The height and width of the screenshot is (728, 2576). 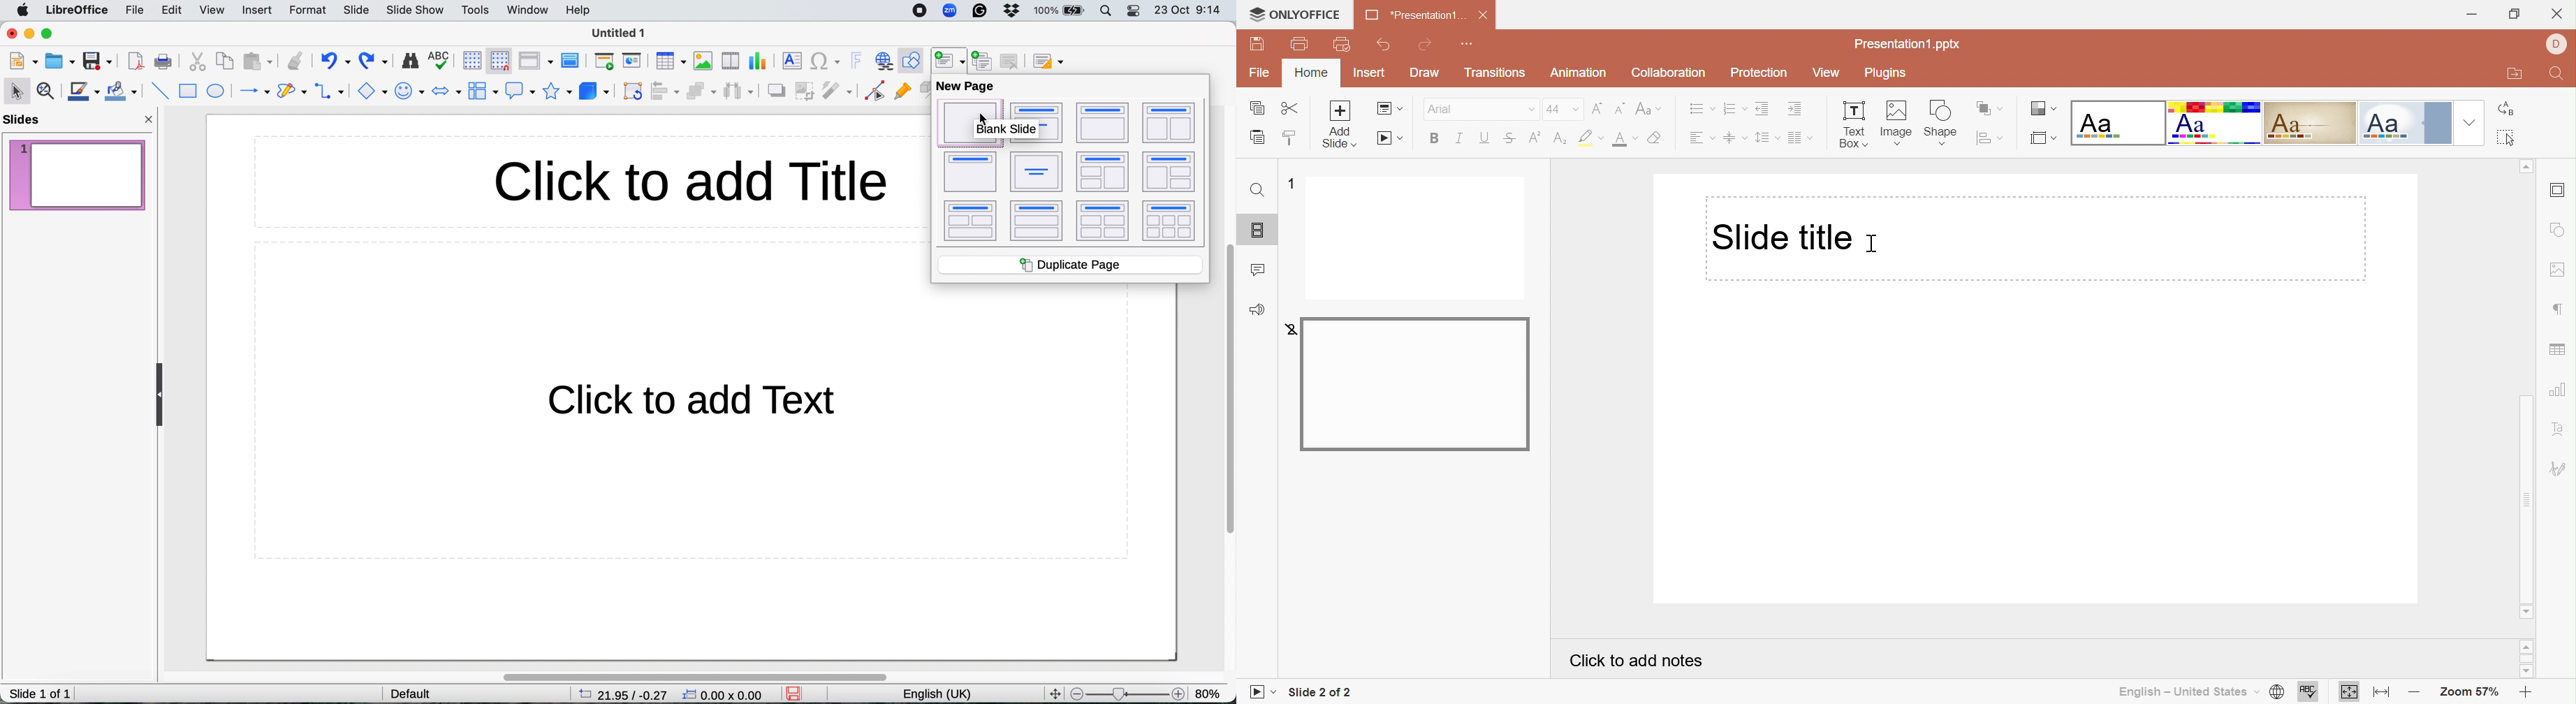 What do you see at coordinates (1257, 43) in the screenshot?
I see `Save` at bounding box center [1257, 43].